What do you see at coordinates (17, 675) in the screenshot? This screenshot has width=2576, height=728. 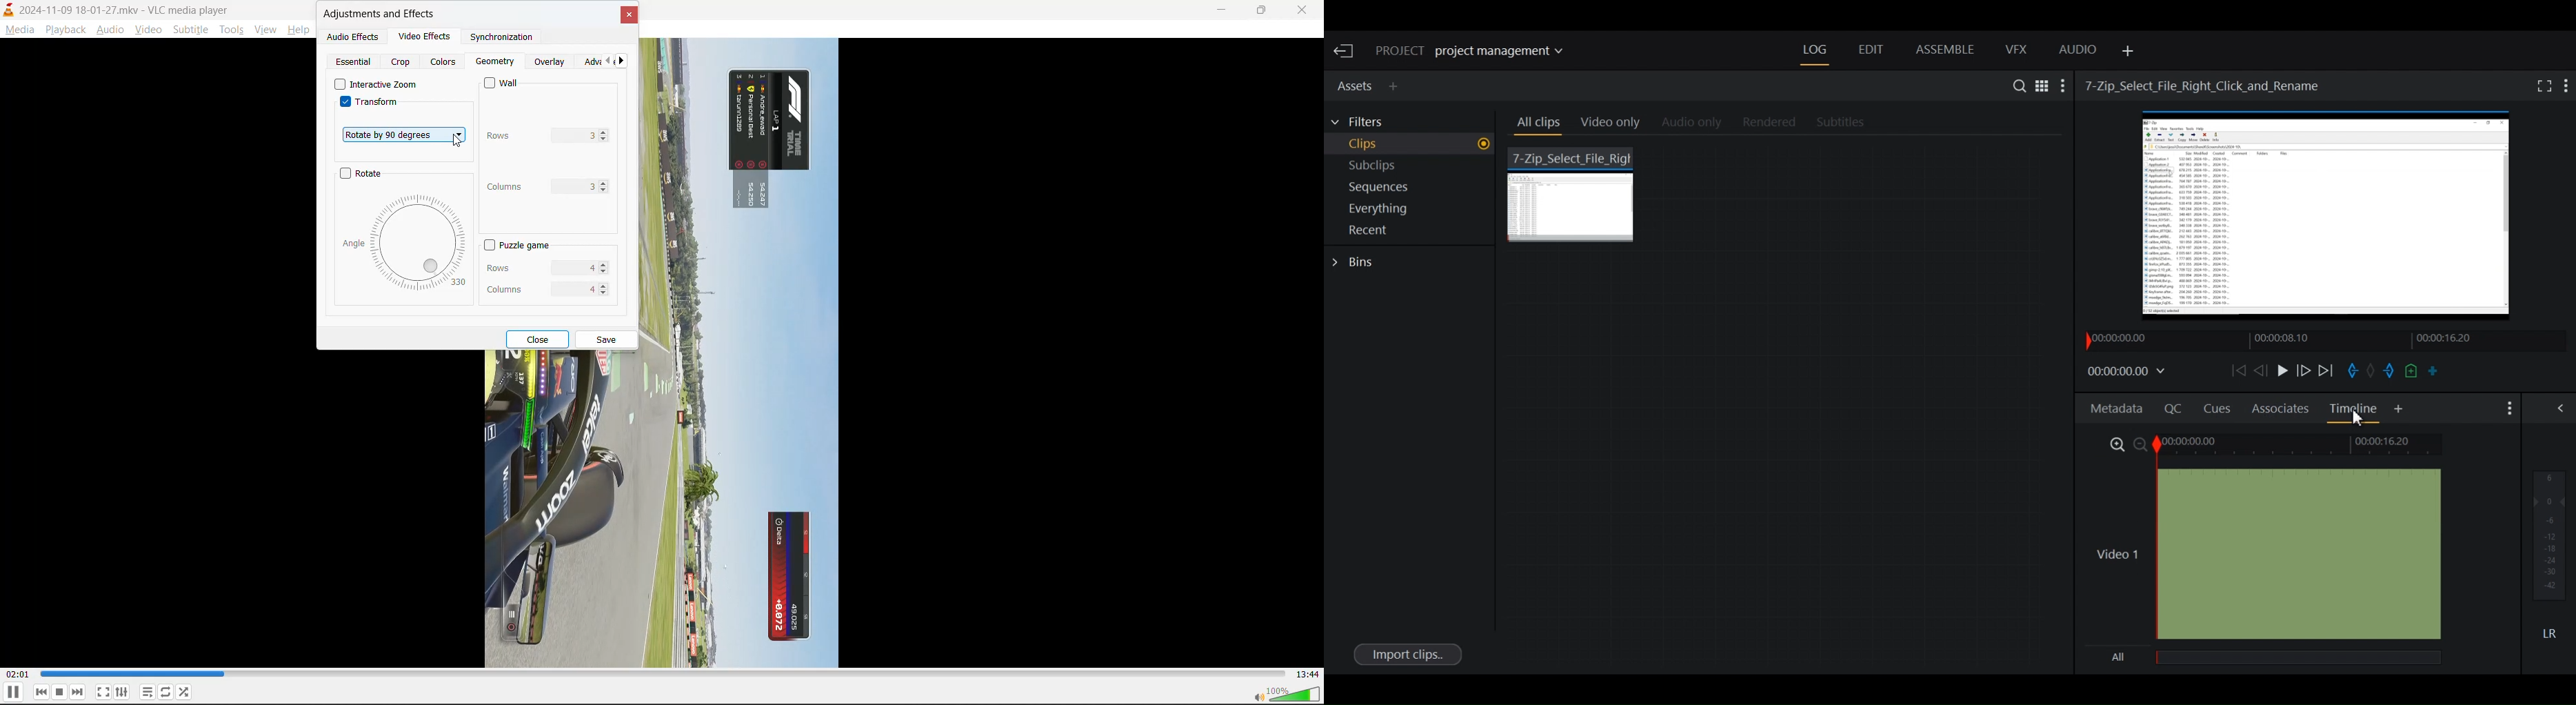 I see `current track time` at bounding box center [17, 675].